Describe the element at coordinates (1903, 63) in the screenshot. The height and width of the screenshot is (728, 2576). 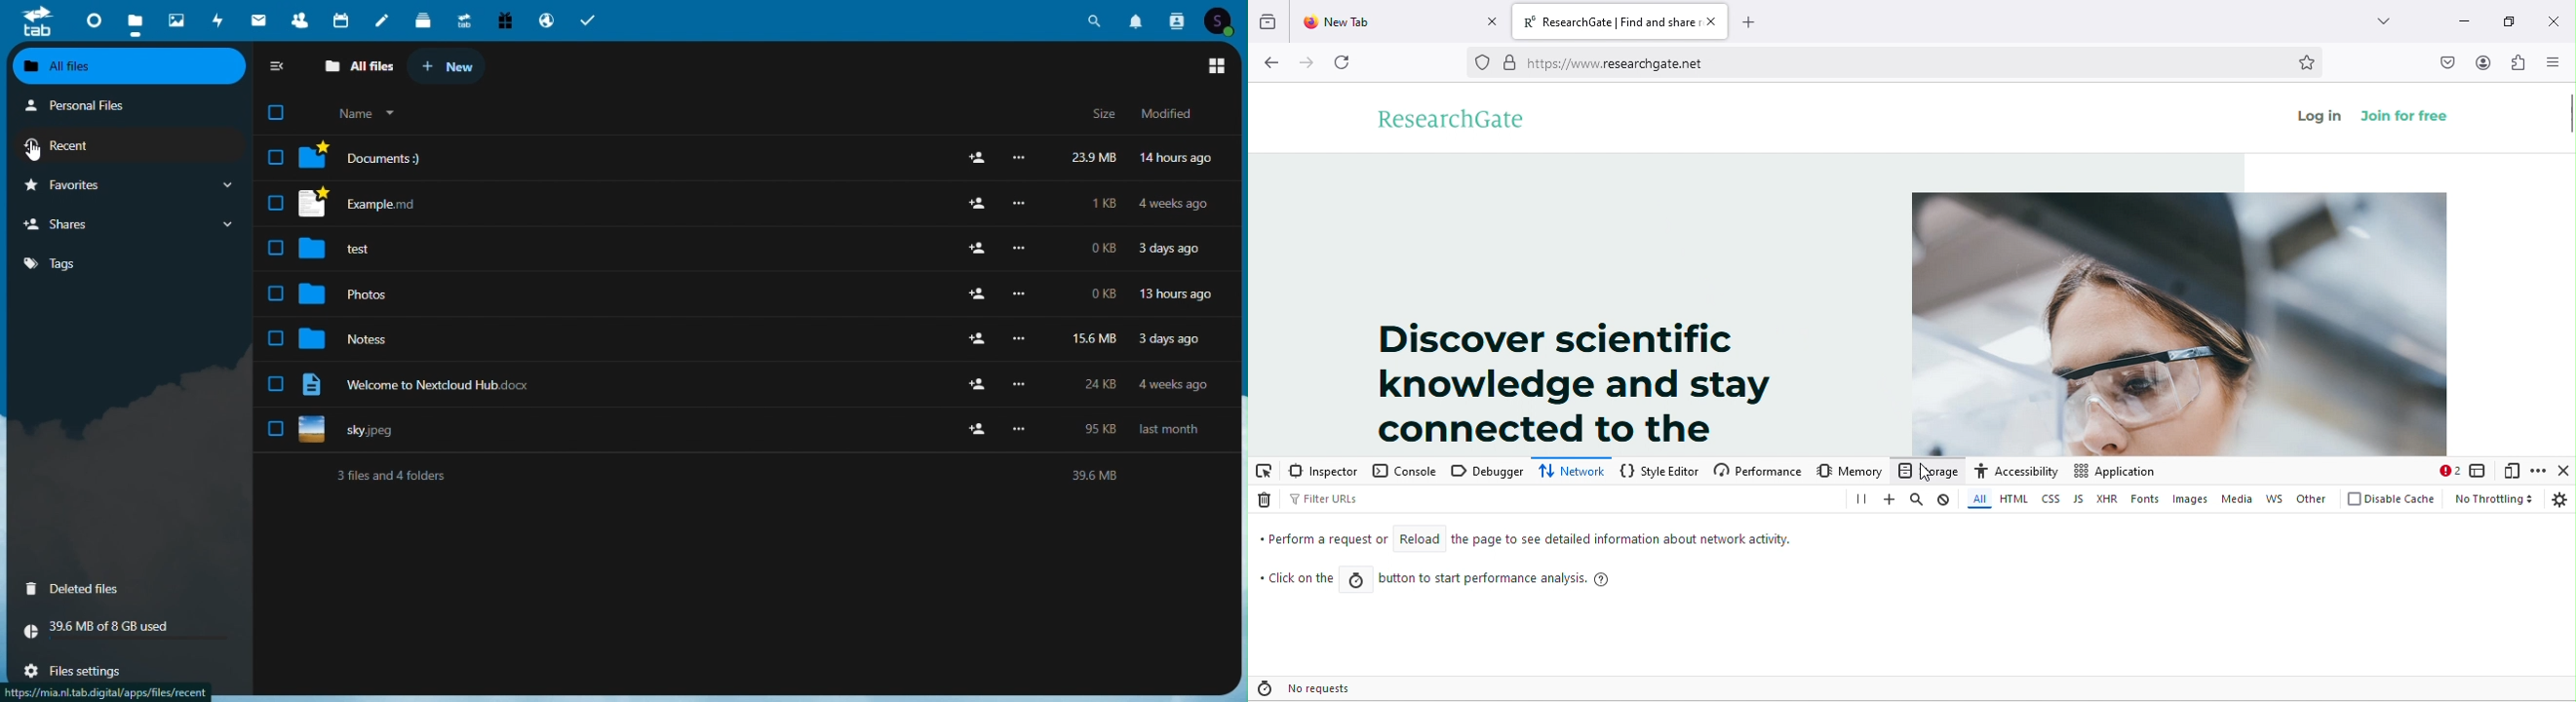
I see `https://www.researchgate.net` at that location.